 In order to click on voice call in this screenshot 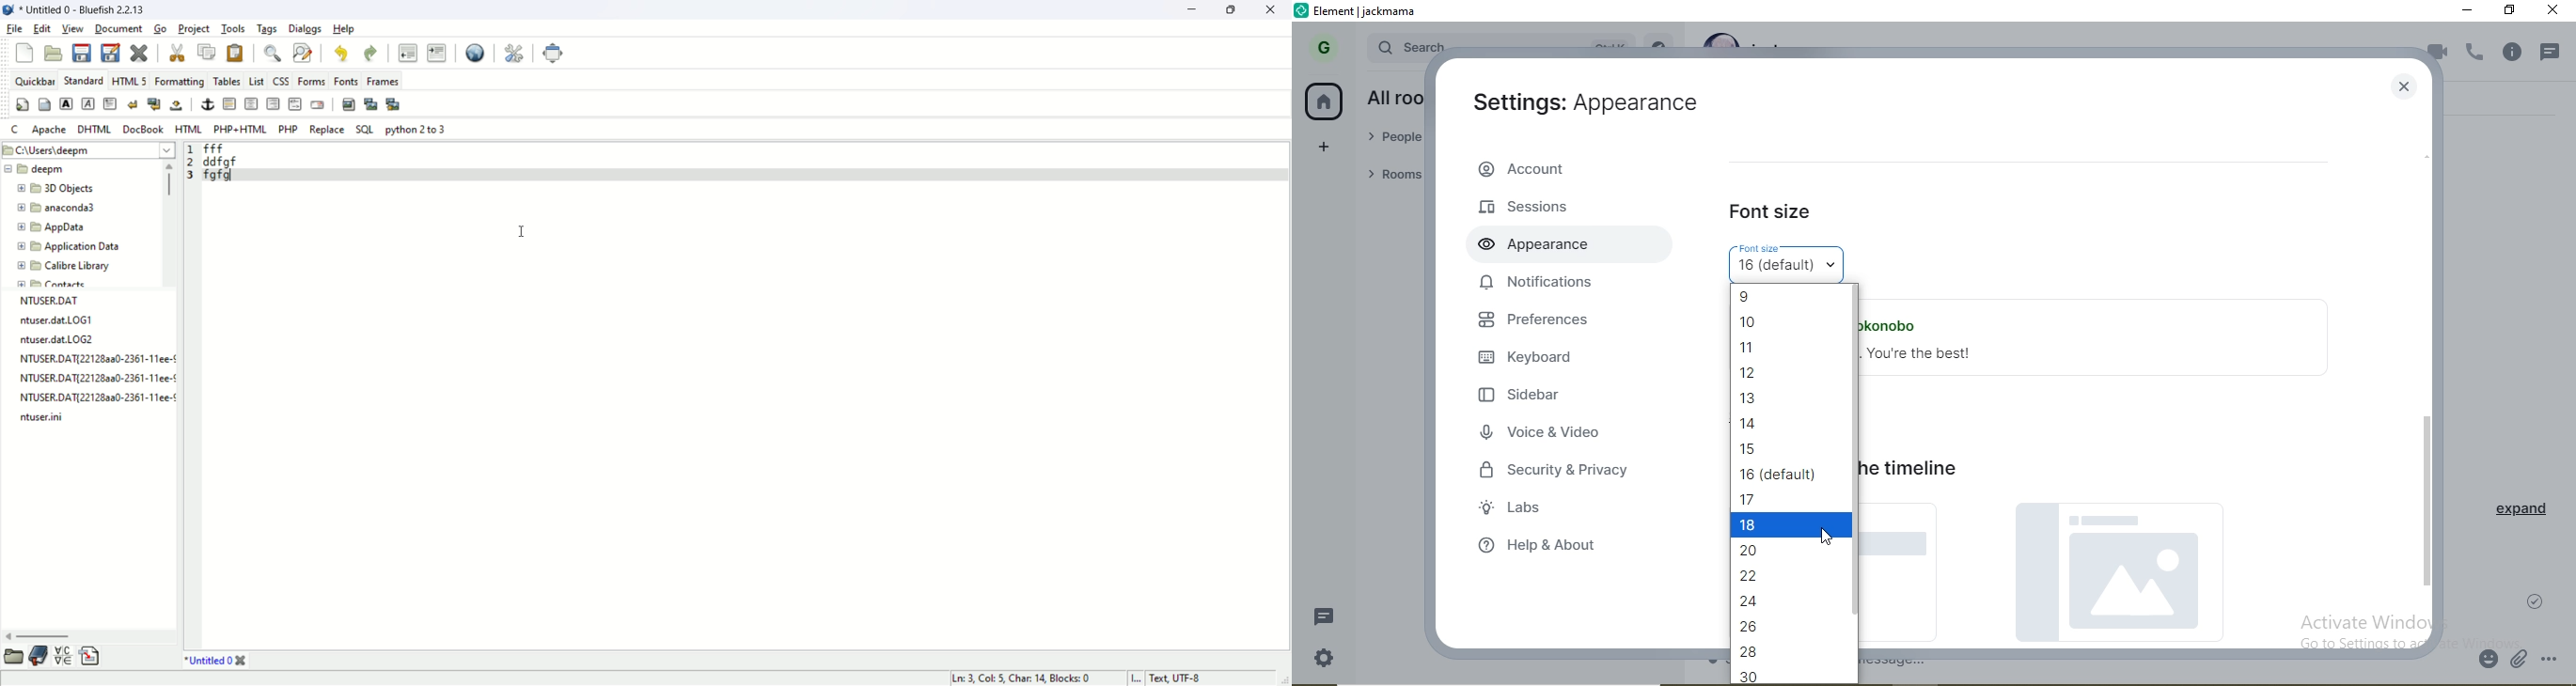, I will do `click(2476, 54)`.